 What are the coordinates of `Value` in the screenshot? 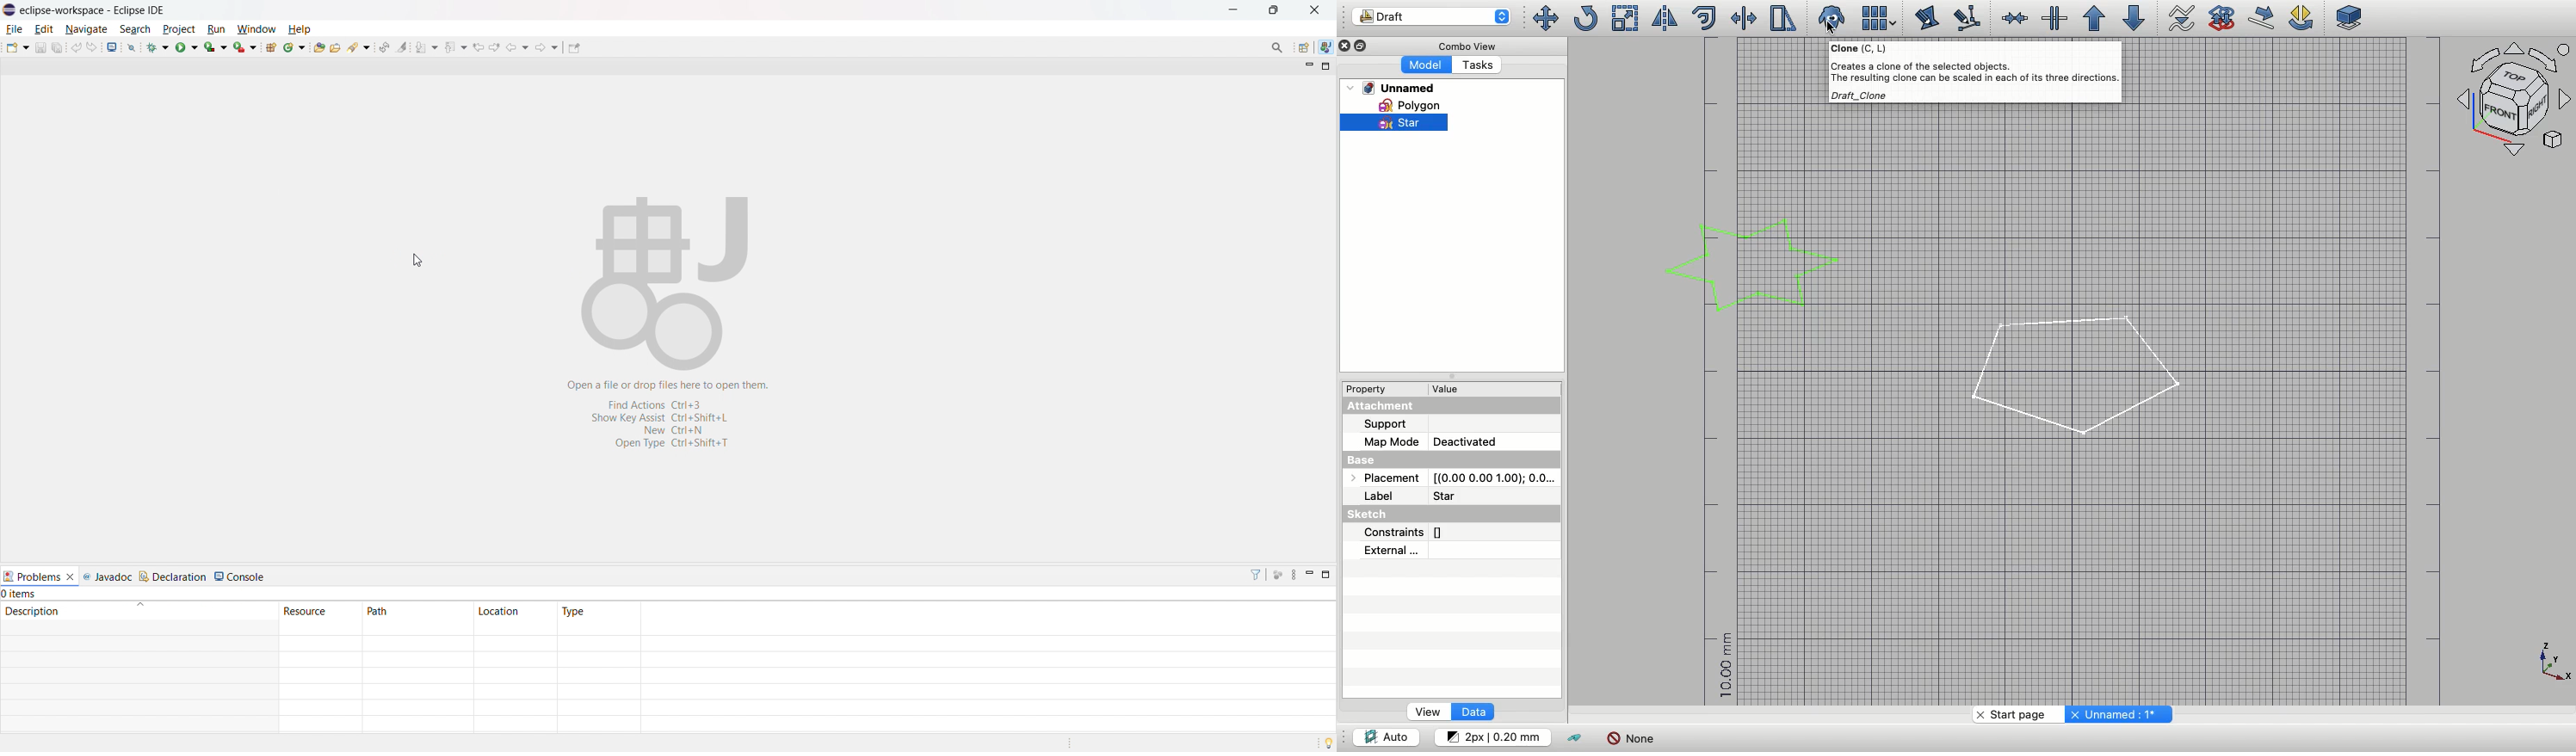 It's located at (1452, 389).